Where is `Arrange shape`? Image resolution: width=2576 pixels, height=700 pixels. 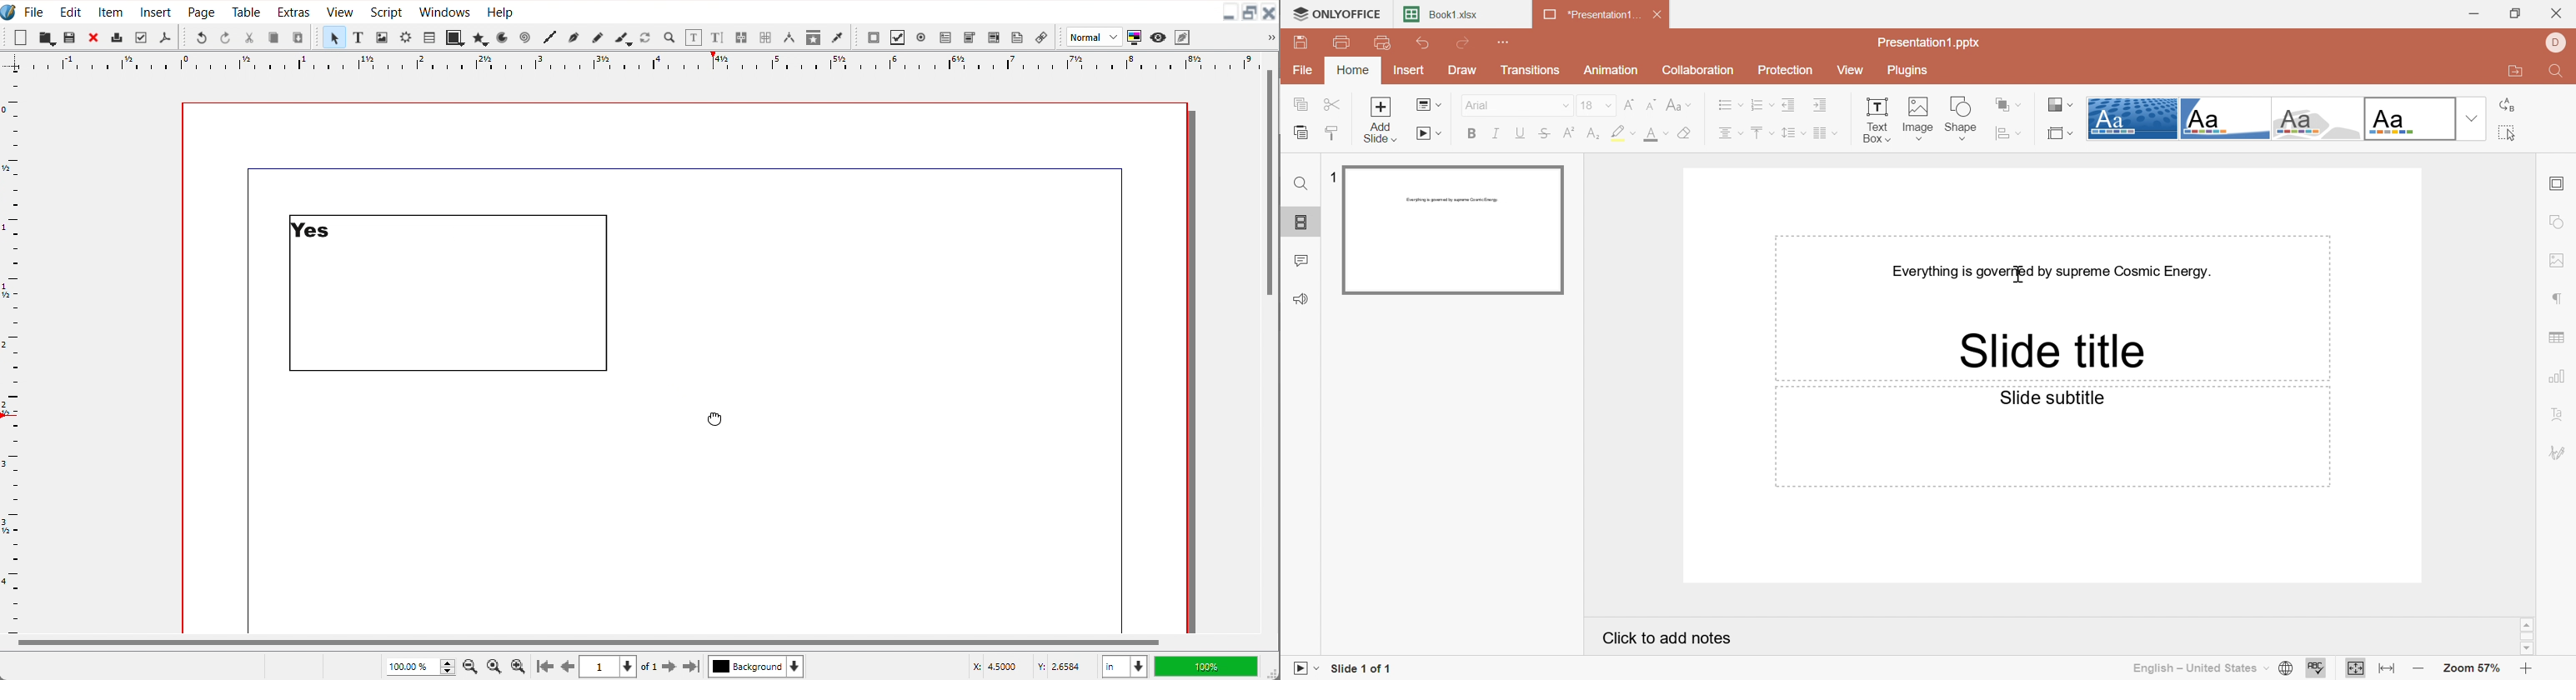 Arrange shape is located at coordinates (2008, 103).